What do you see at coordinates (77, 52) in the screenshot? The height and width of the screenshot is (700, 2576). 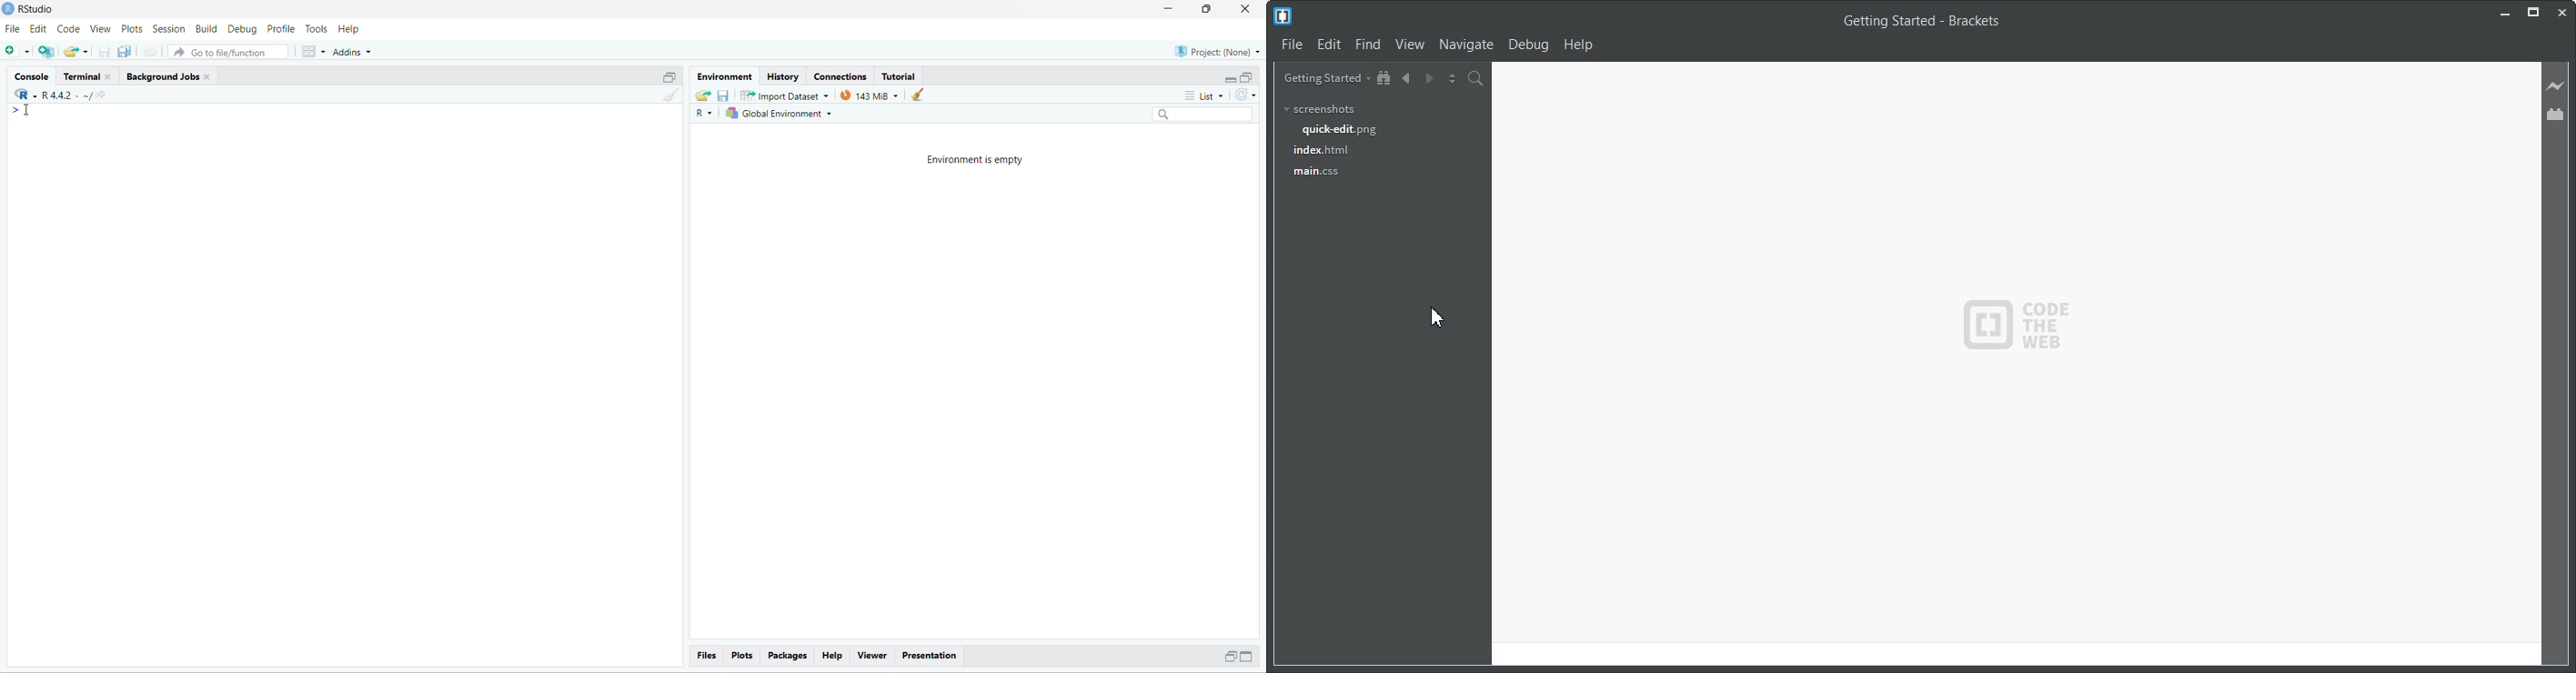 I see `share folder as` at bounding box center [77, 52].